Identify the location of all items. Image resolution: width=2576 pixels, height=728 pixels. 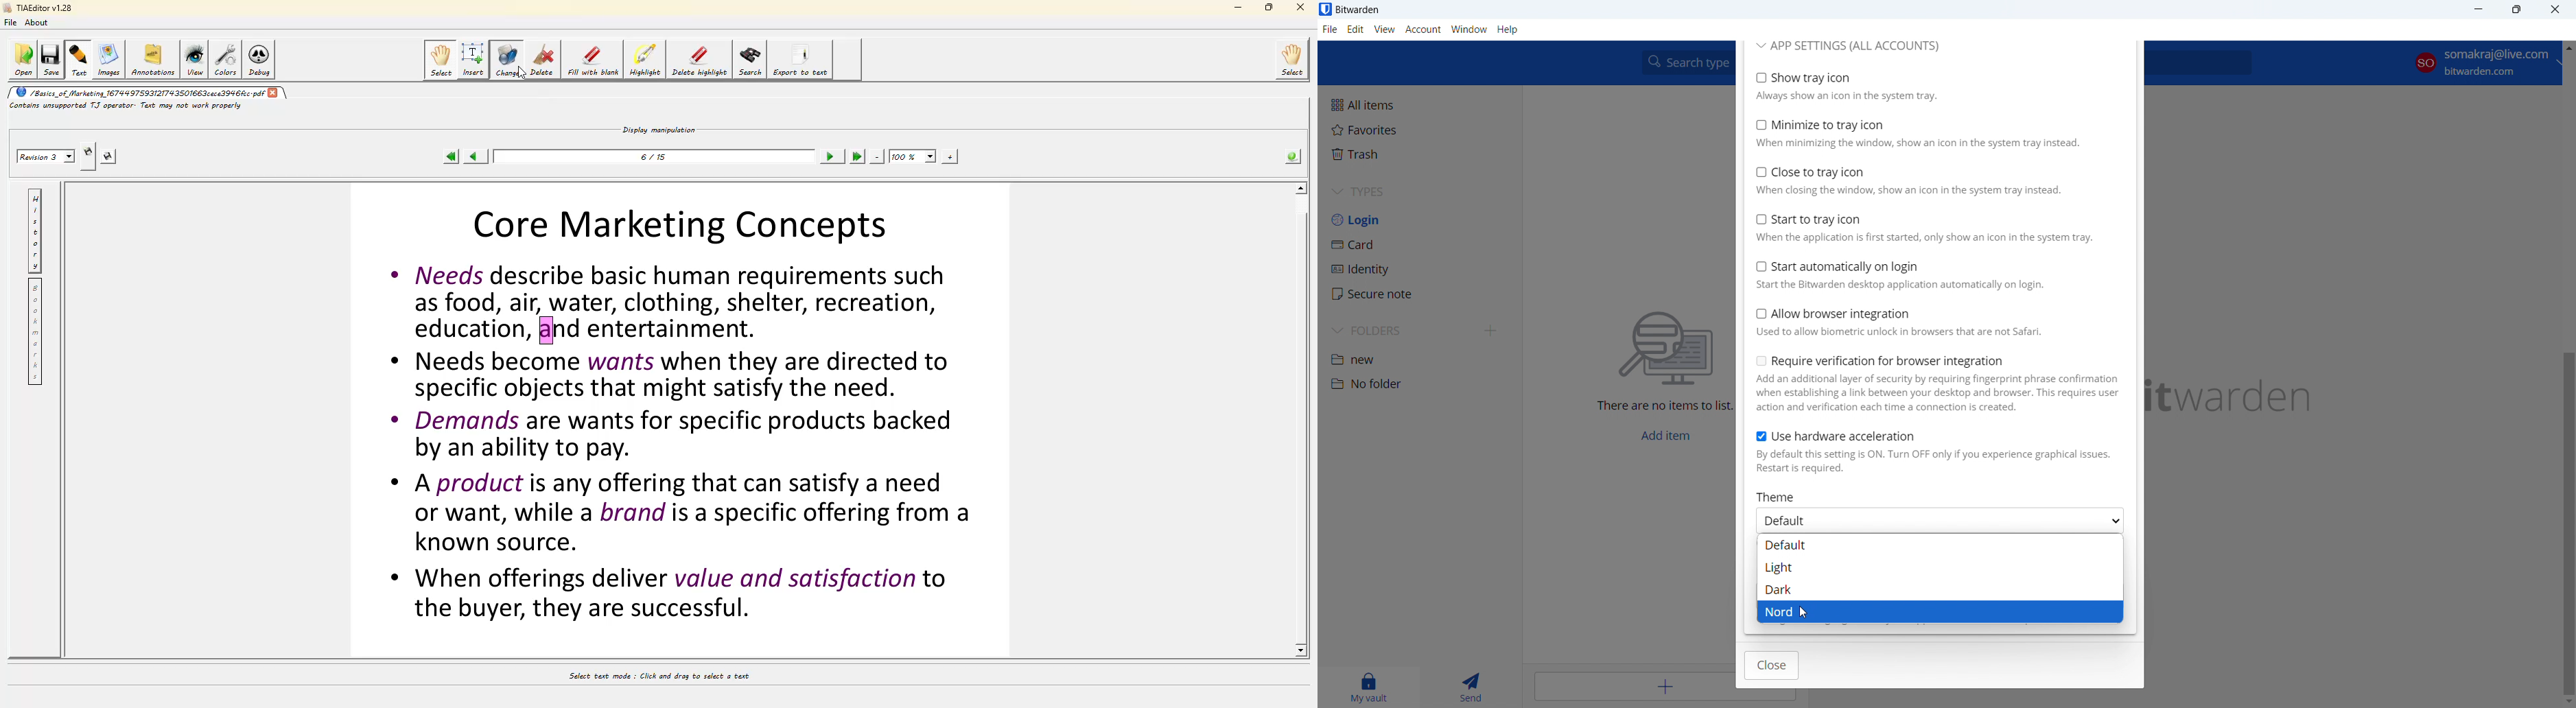
(1418, 104).